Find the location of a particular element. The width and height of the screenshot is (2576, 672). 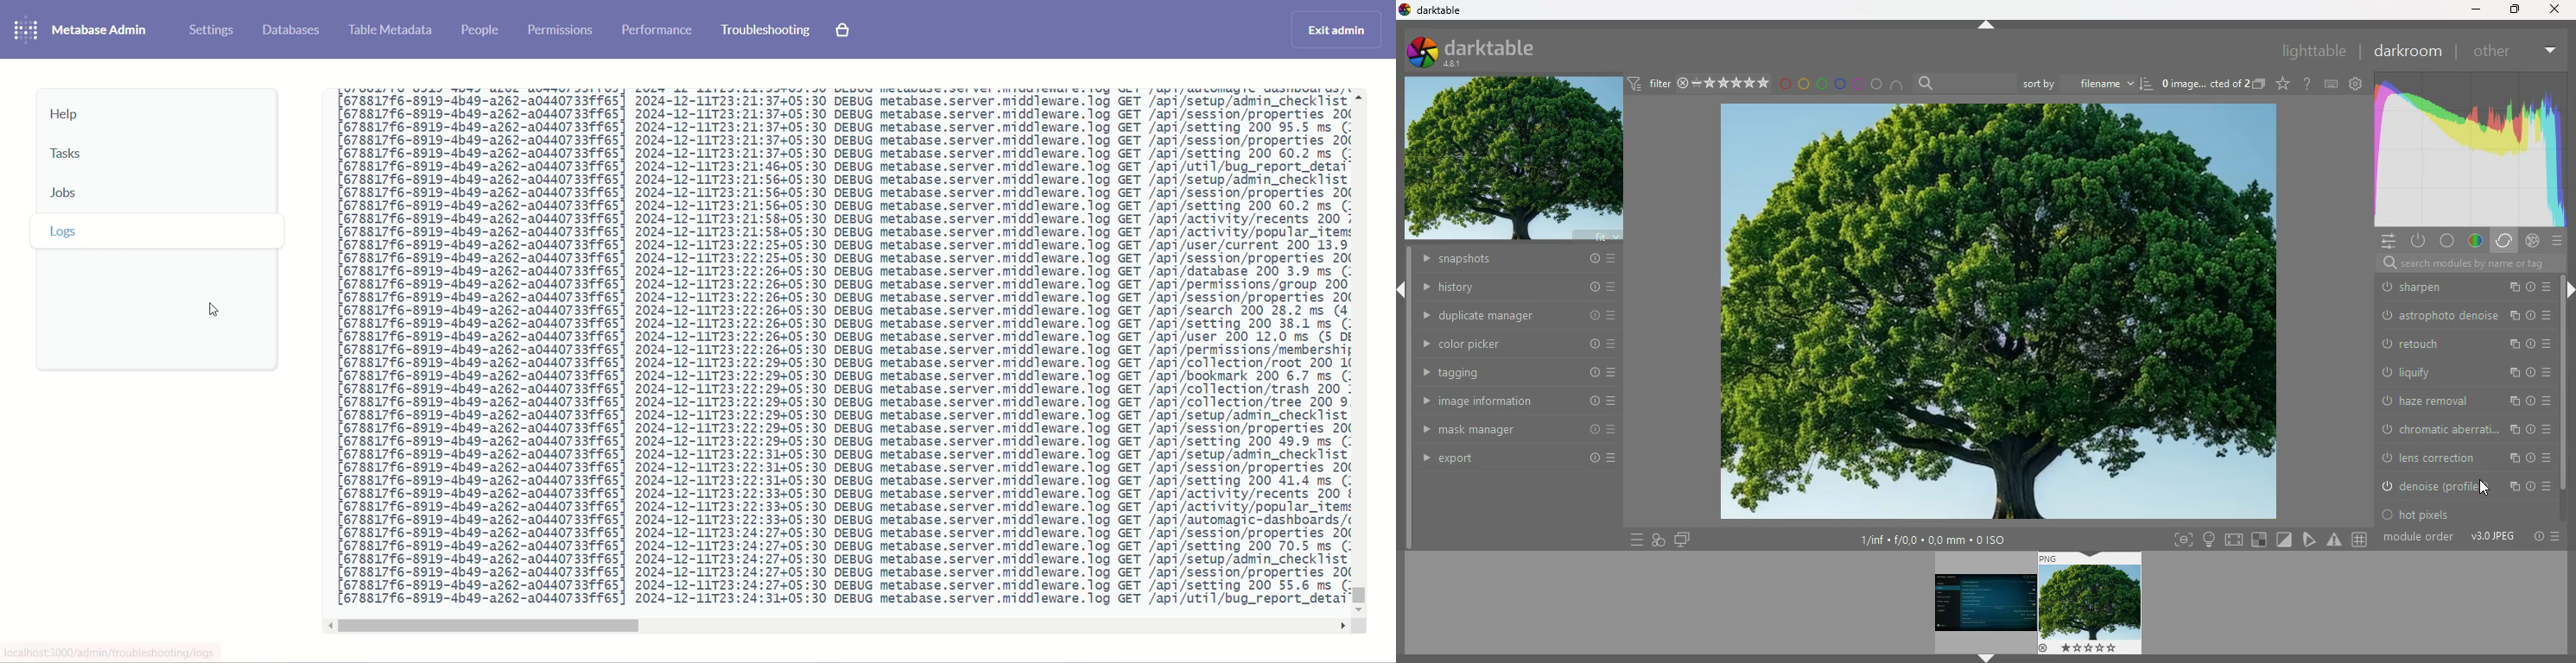

cursor is located at coordinates (2484, 487).